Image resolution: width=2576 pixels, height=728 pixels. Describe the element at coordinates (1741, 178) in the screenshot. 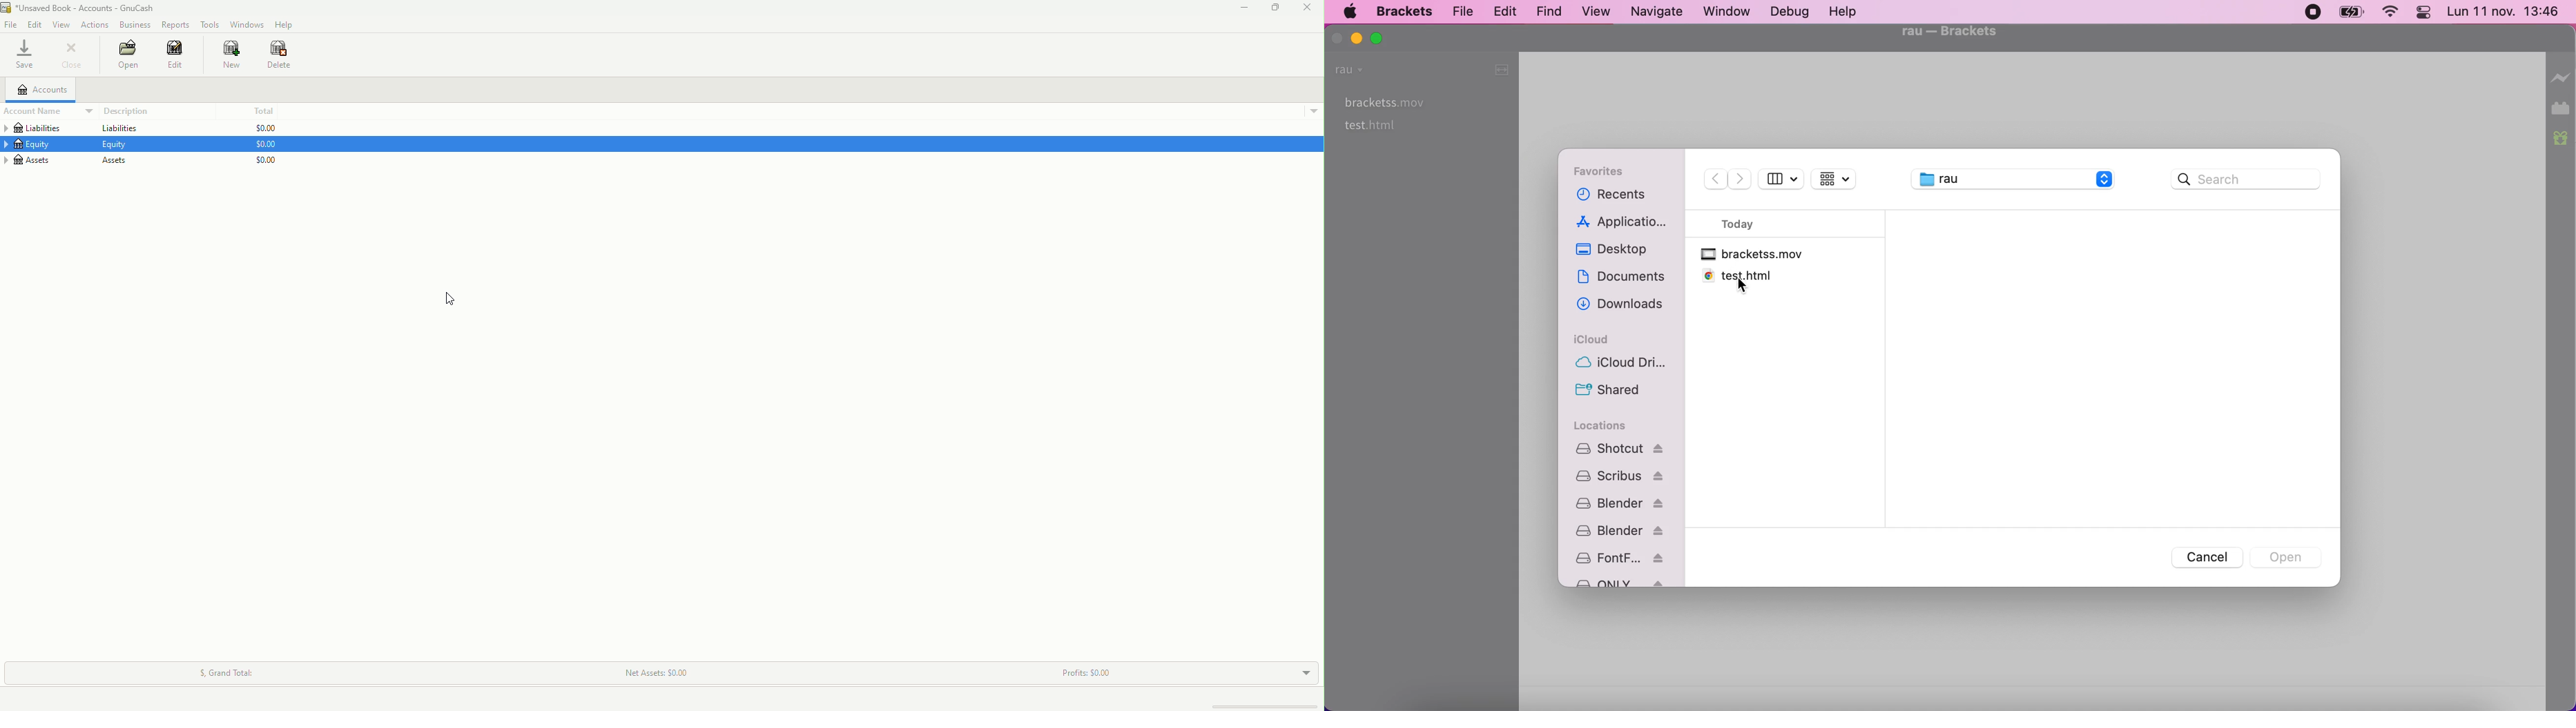

I see `forward` at that location.